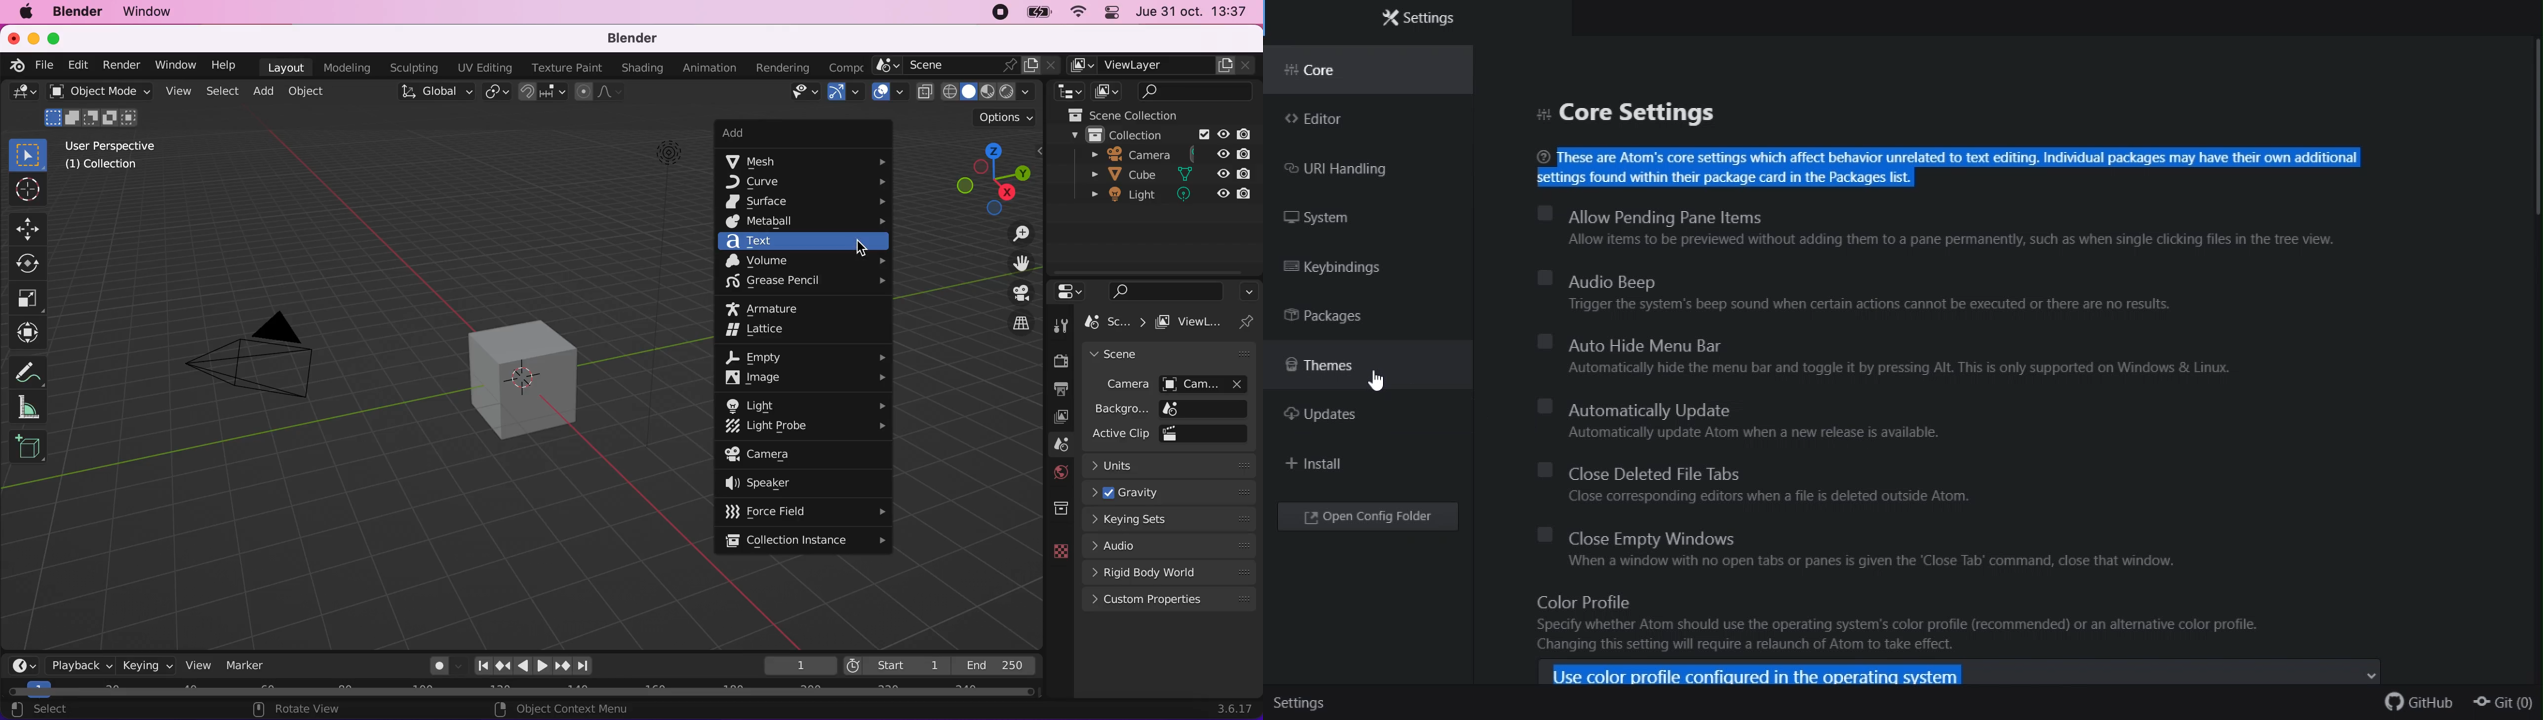 The height and width of the screenshot is (728, 2548). Describe the element at coordinates (249, 664) in the screenshot. I see `marker` at that location.